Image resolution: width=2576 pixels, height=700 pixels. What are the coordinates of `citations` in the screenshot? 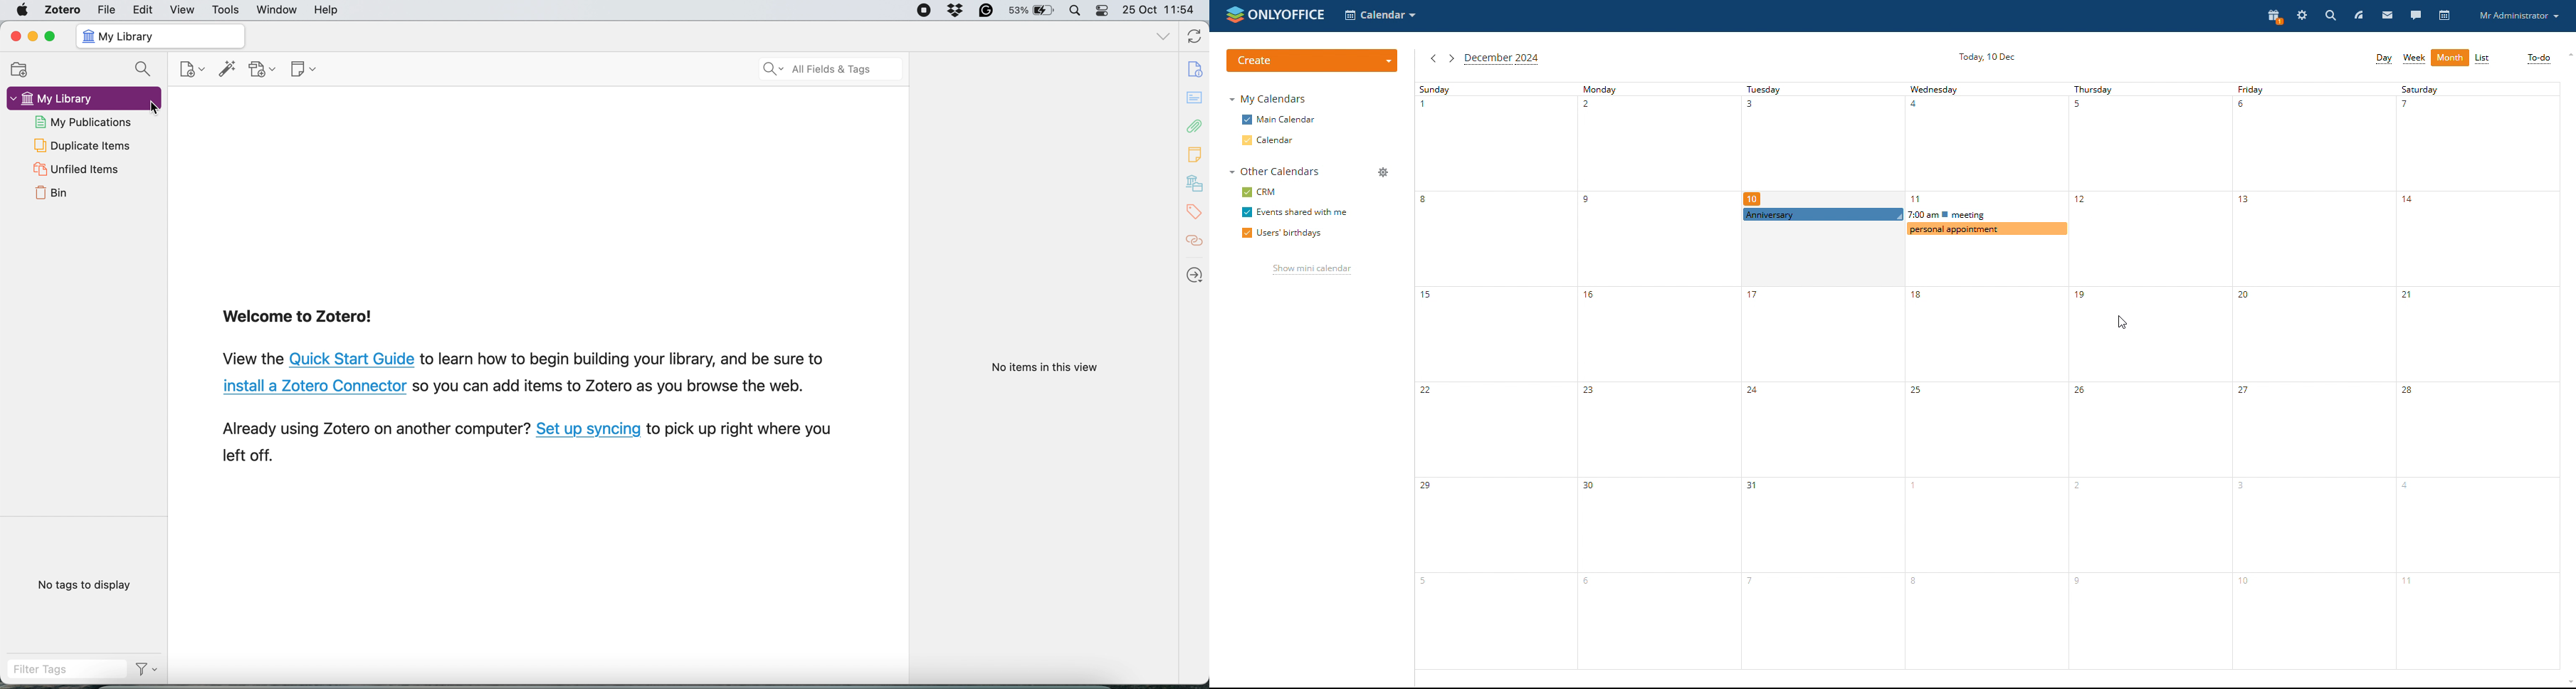 It's located at (1196, 241).